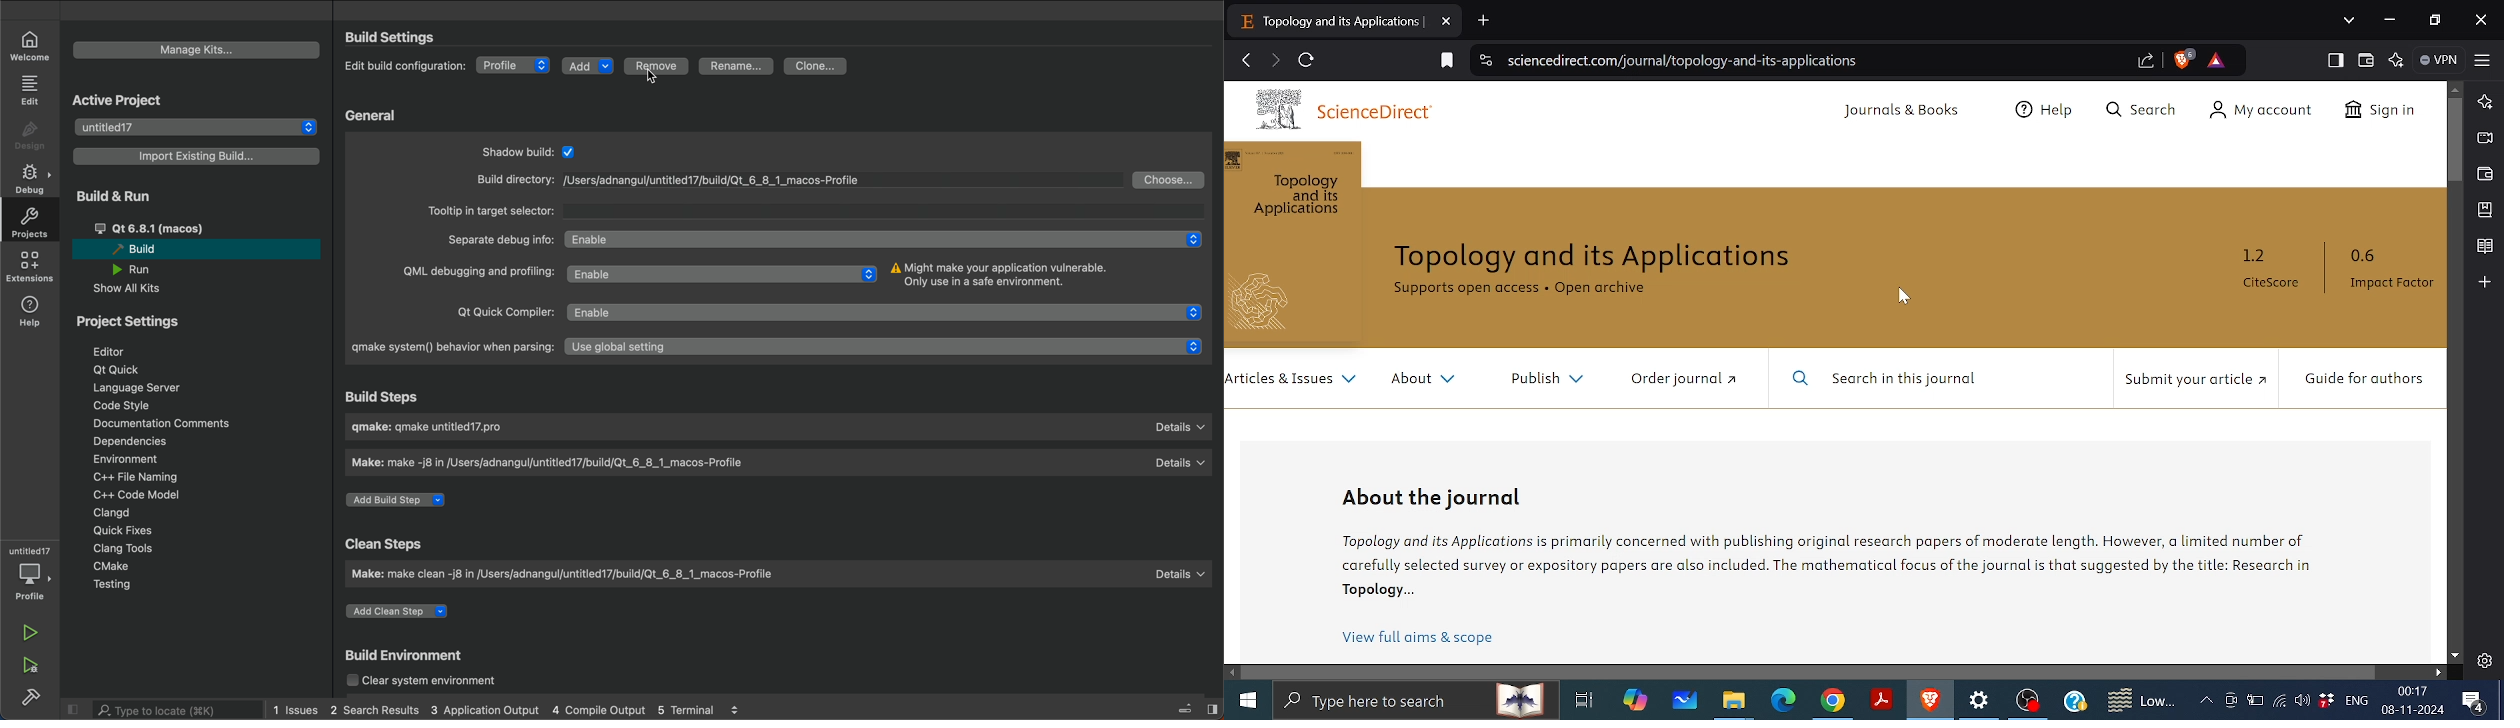 This screenshot has width=2520, height=728. I want to click on details, so click(1180, 463).